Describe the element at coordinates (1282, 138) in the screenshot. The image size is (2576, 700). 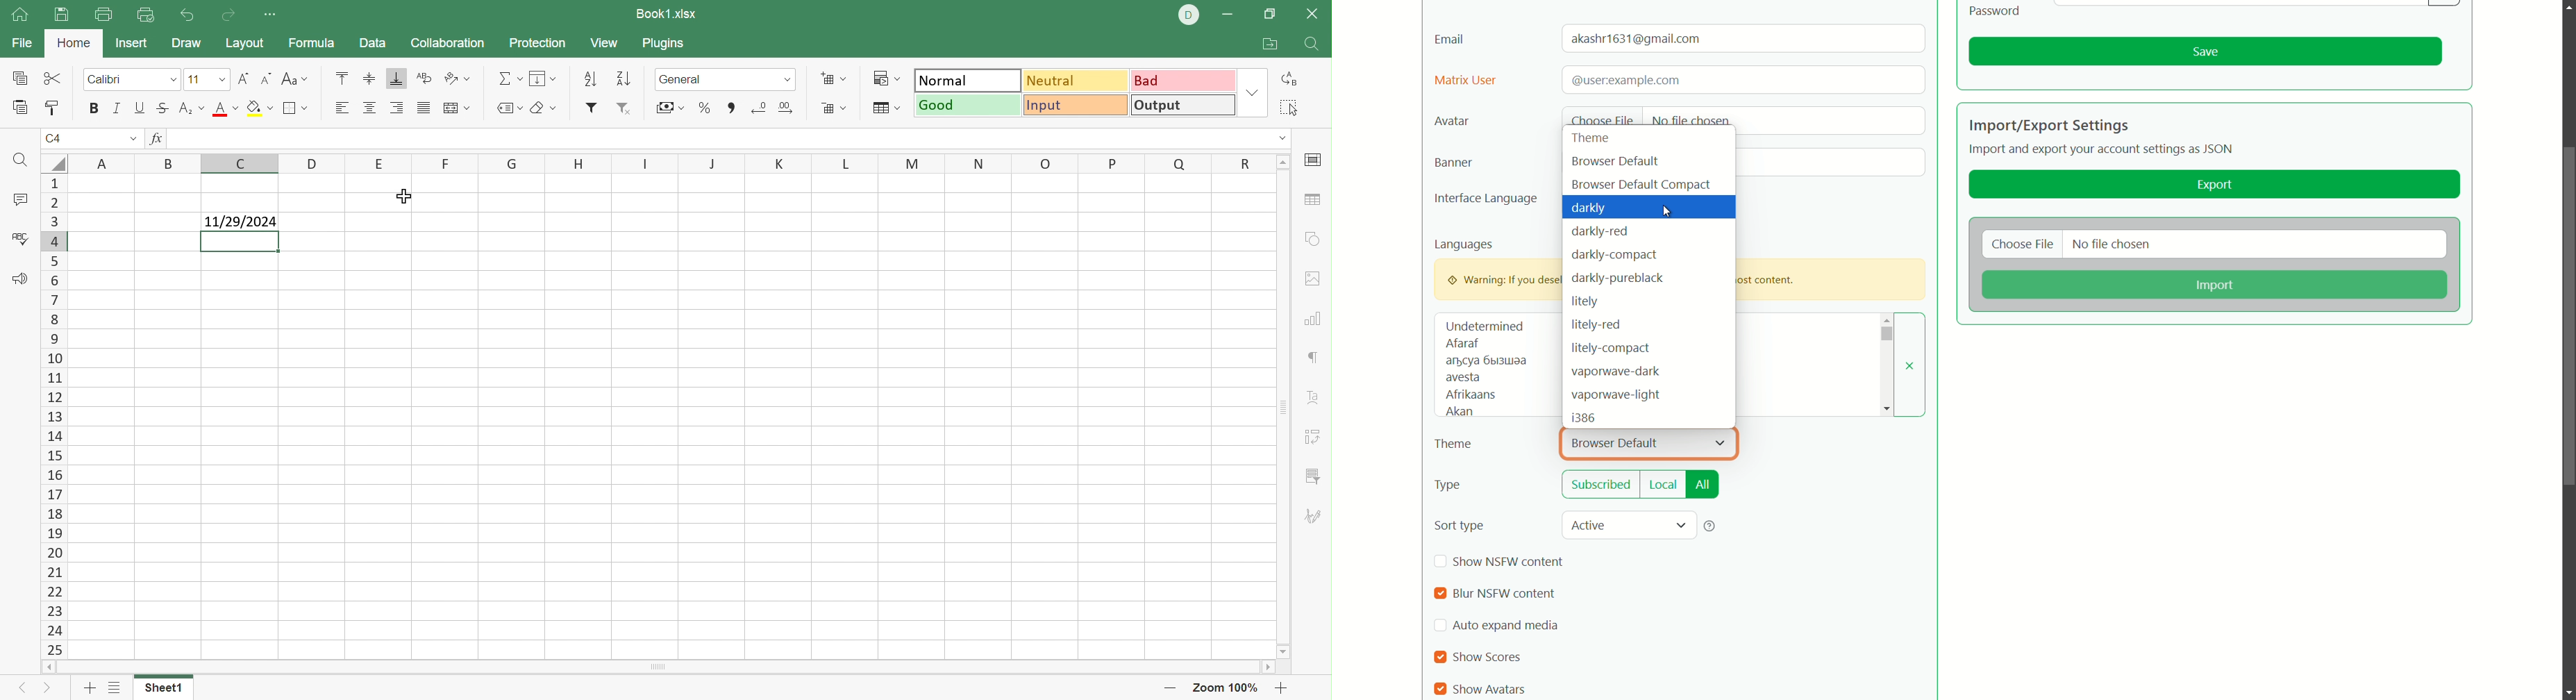
I see `Drop Down` at that location.